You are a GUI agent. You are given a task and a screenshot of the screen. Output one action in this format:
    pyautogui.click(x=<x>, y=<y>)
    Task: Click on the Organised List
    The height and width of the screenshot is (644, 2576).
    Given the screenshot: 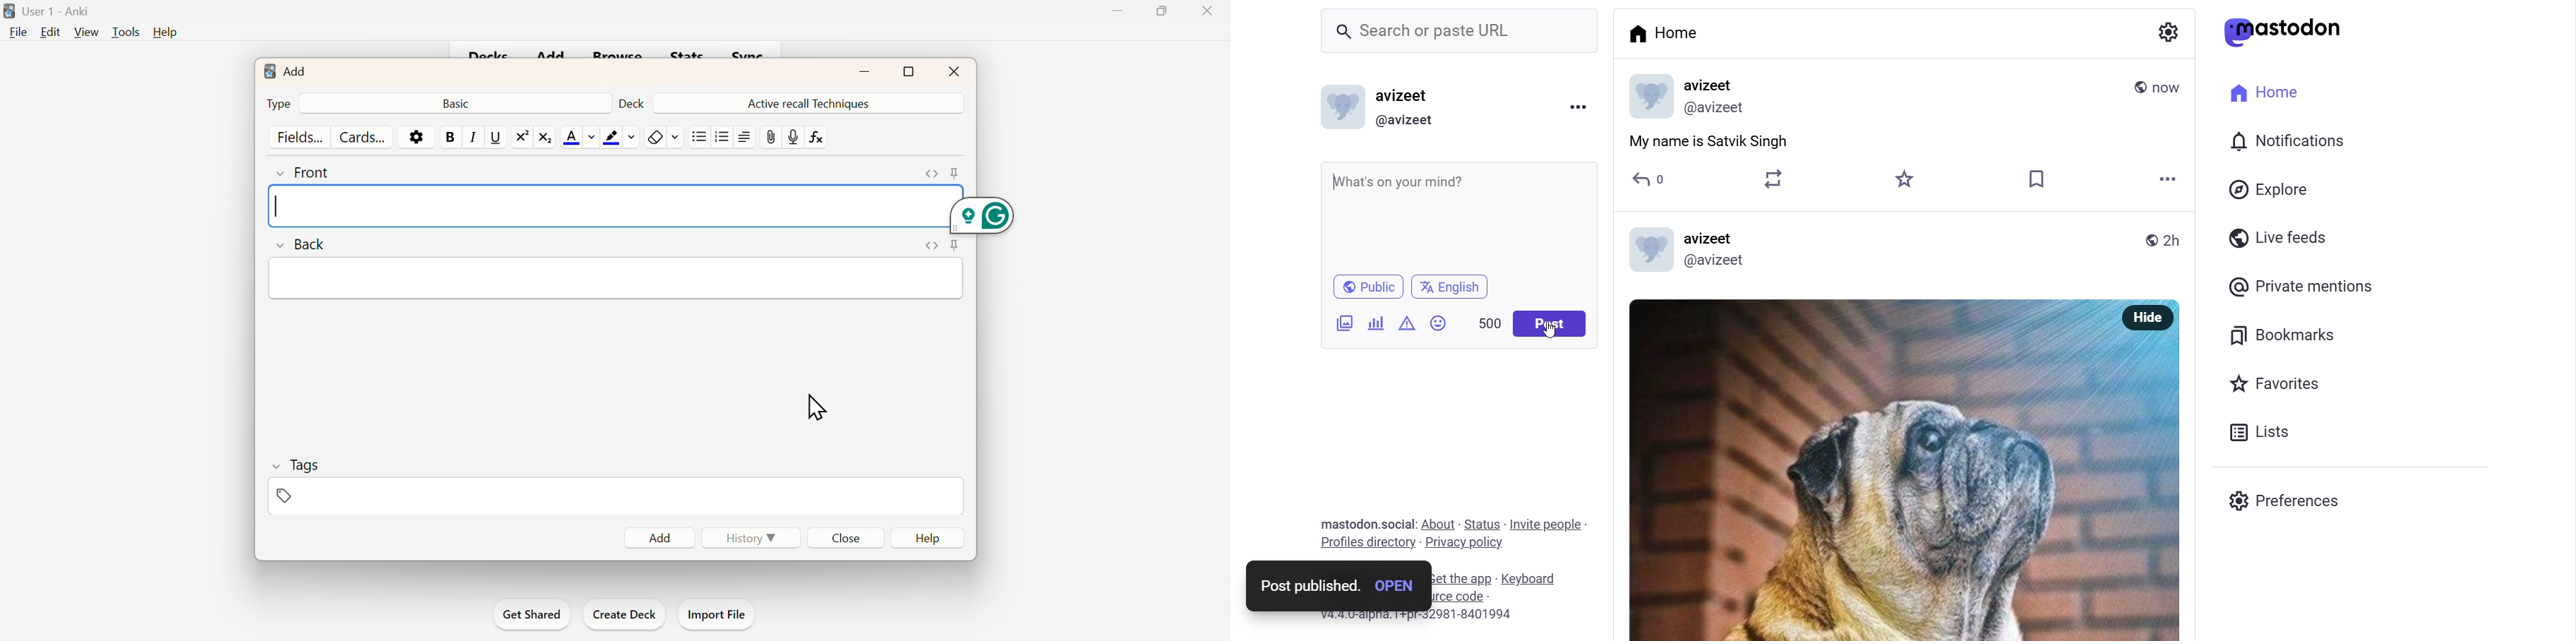 What is the action you would take?
    pyautogui.click(x=722, y=137)
    